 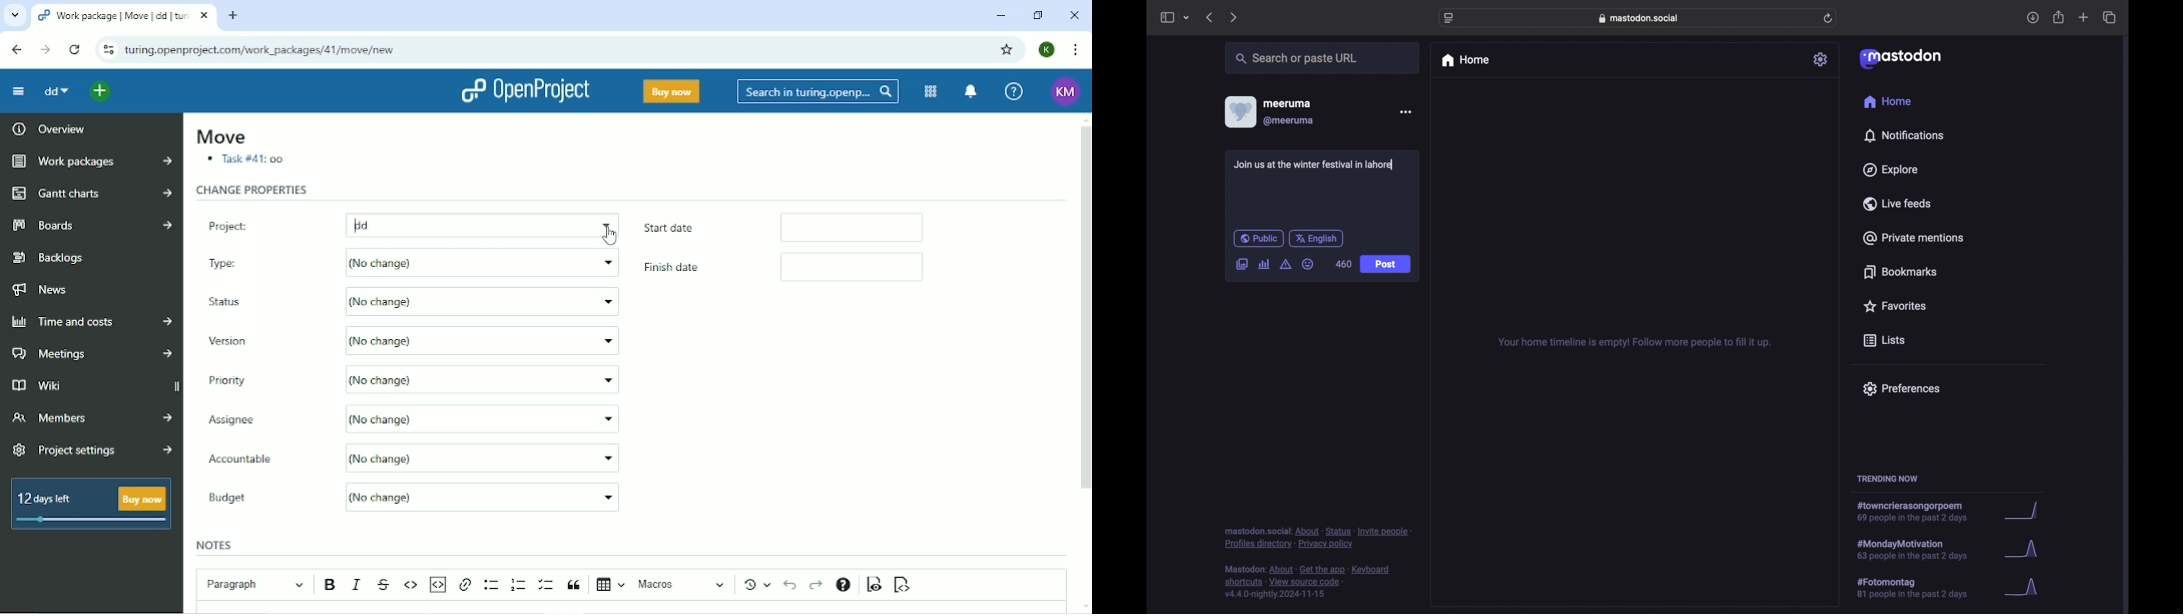 I want to click on graph, so click(x=2025, y=512).